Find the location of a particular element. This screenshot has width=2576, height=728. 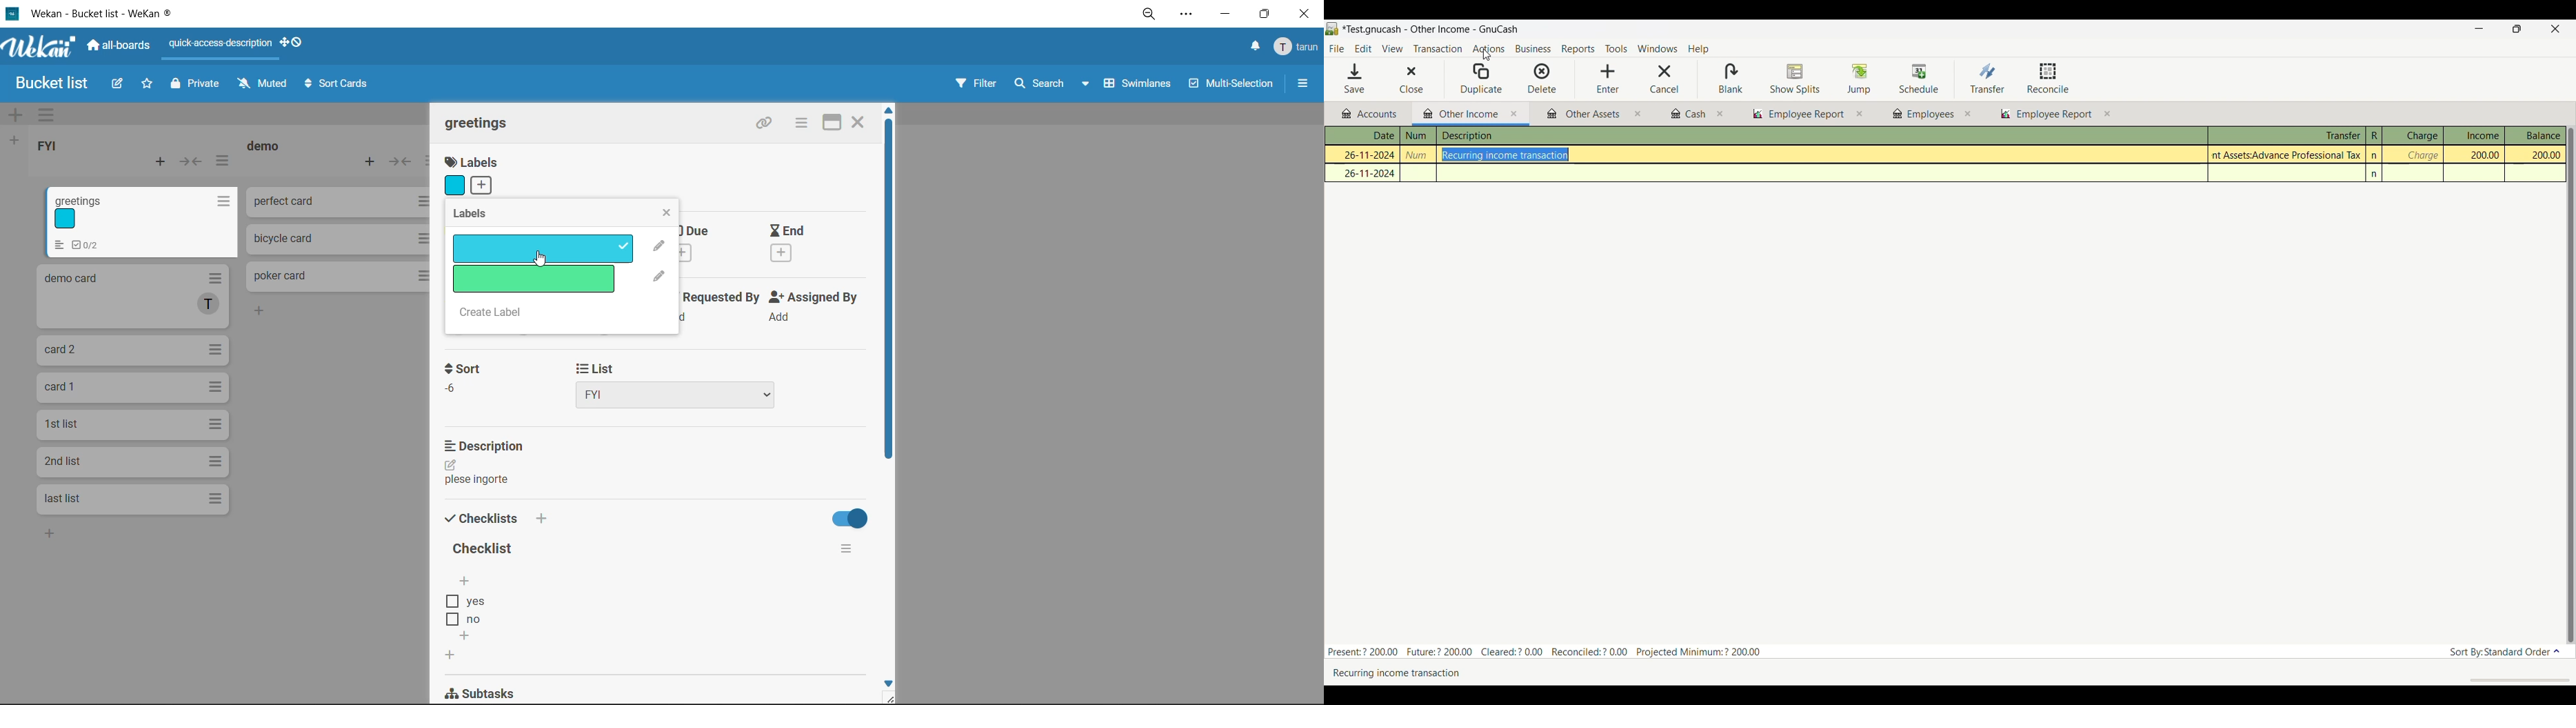

close is located at coordinates (666, 211).